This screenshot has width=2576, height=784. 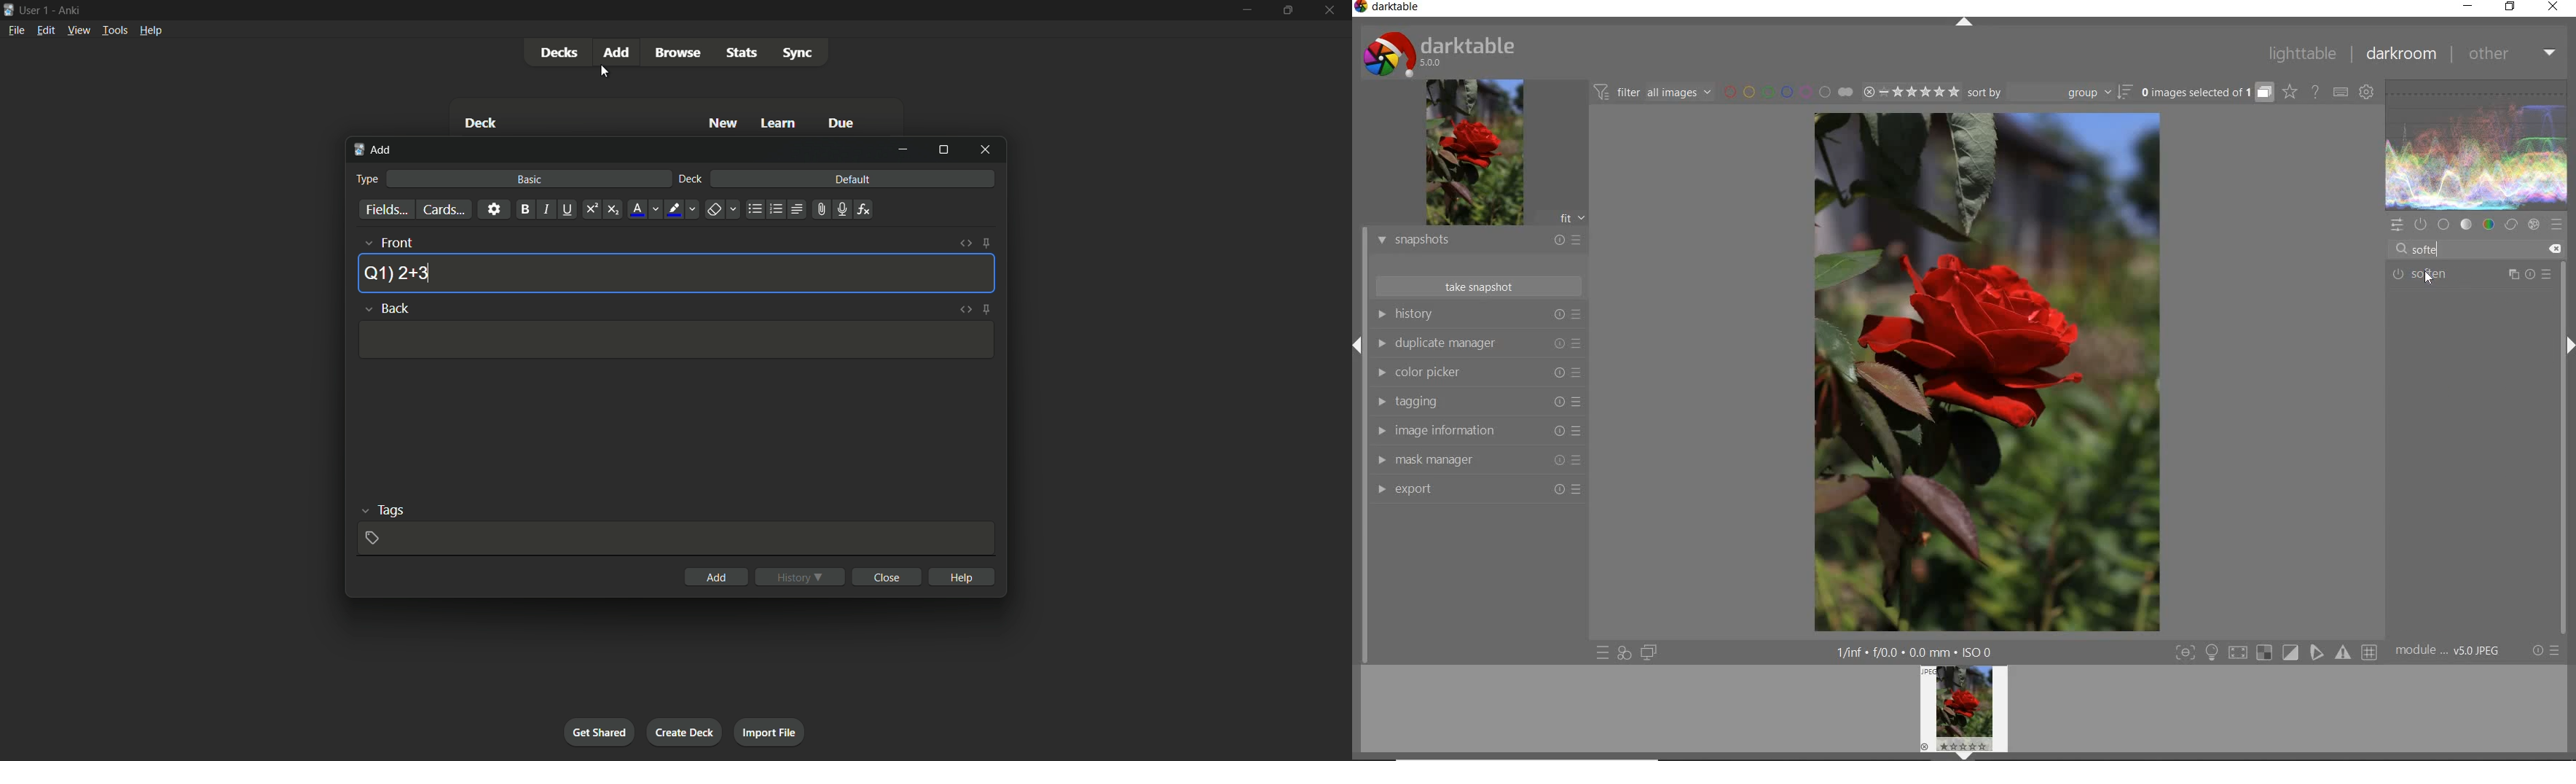 What do you see at coordinates (150, 30) in the screenshot?
I see `help menu` at bounding box center [150, 30].